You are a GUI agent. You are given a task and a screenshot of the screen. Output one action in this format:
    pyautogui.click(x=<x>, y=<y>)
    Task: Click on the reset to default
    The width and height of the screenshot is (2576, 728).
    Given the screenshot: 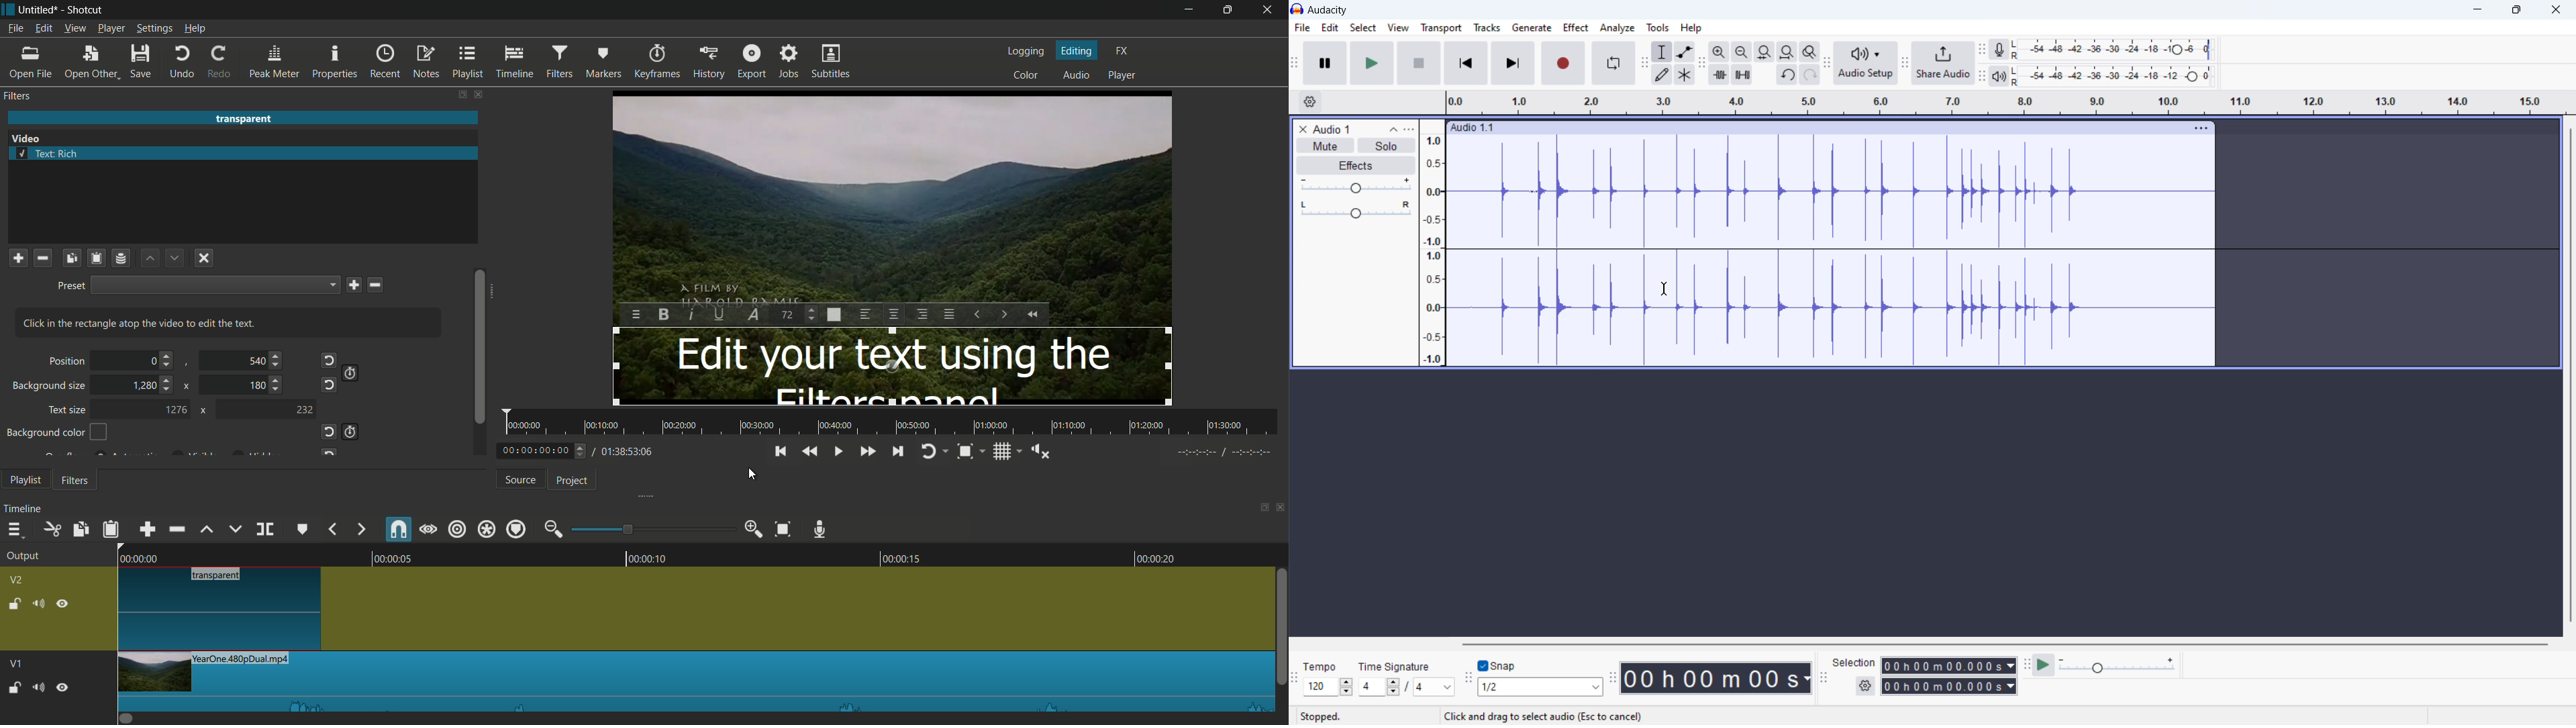 What is the action you would take?
    pyautogui.click(x=330, y=431)
    